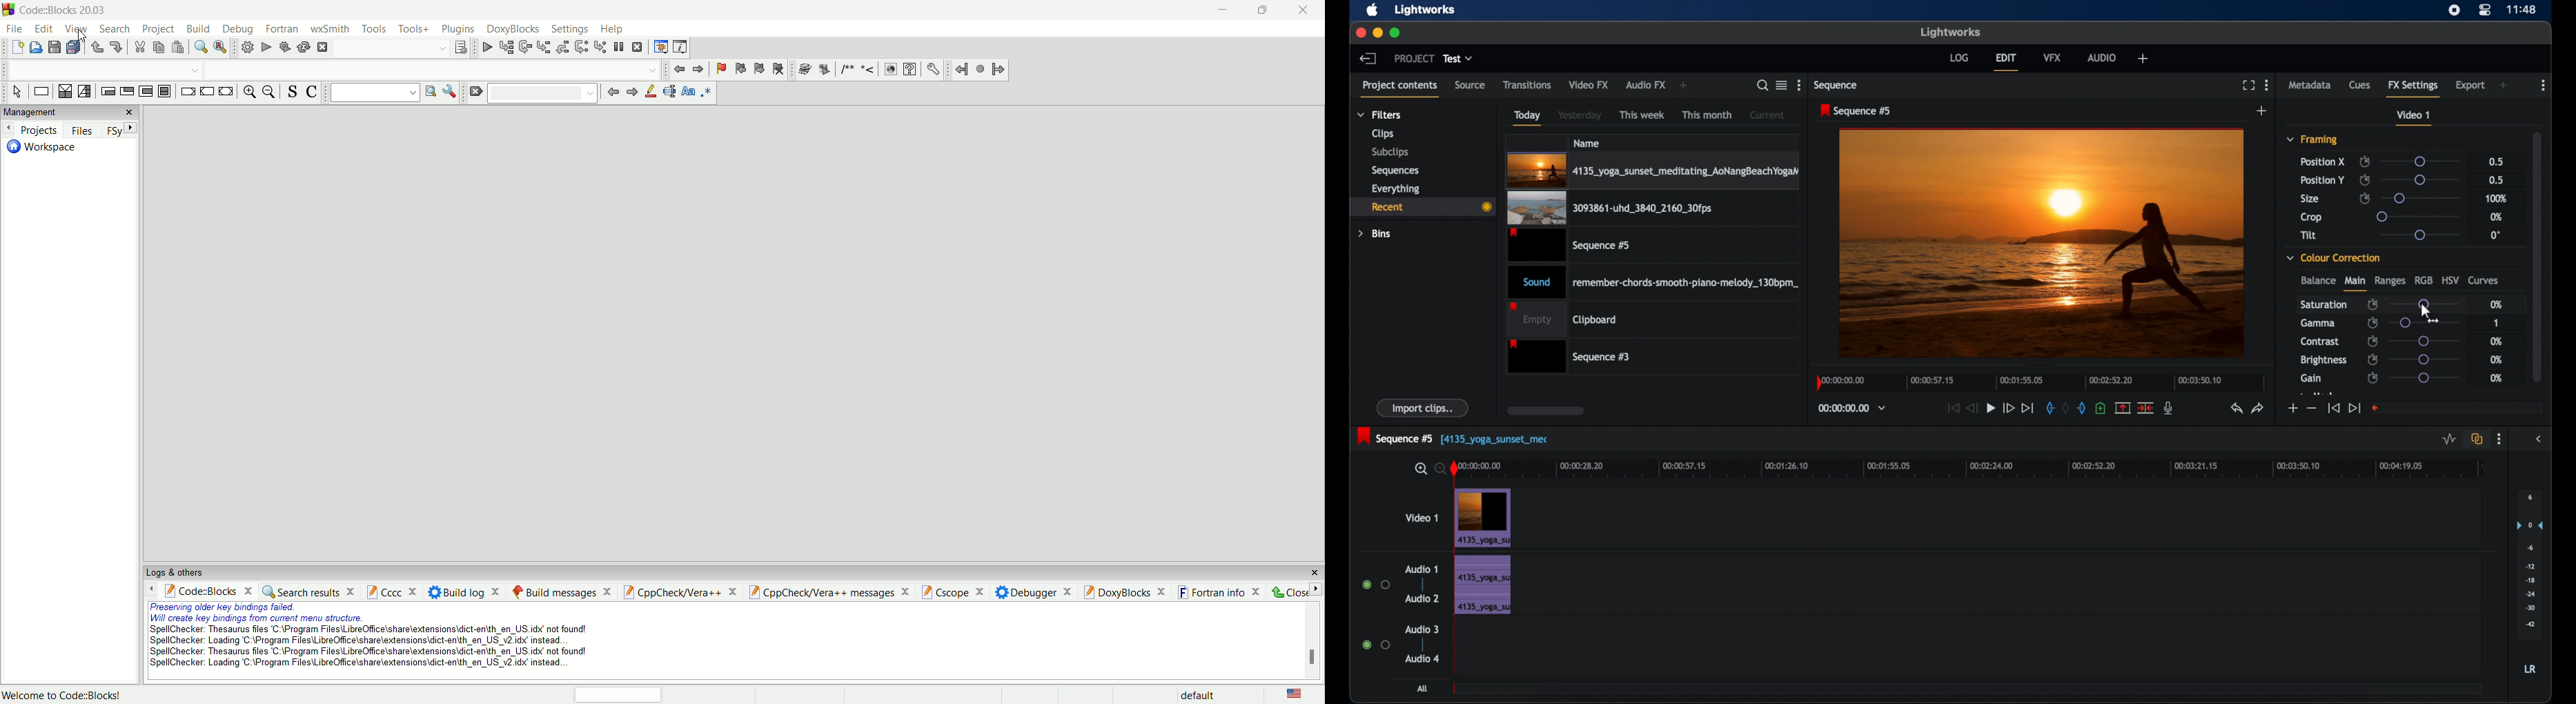  What do you see at coordinates (1422, 207) in the screenshot?
I see `recent` at bounding box center [1422, 207].